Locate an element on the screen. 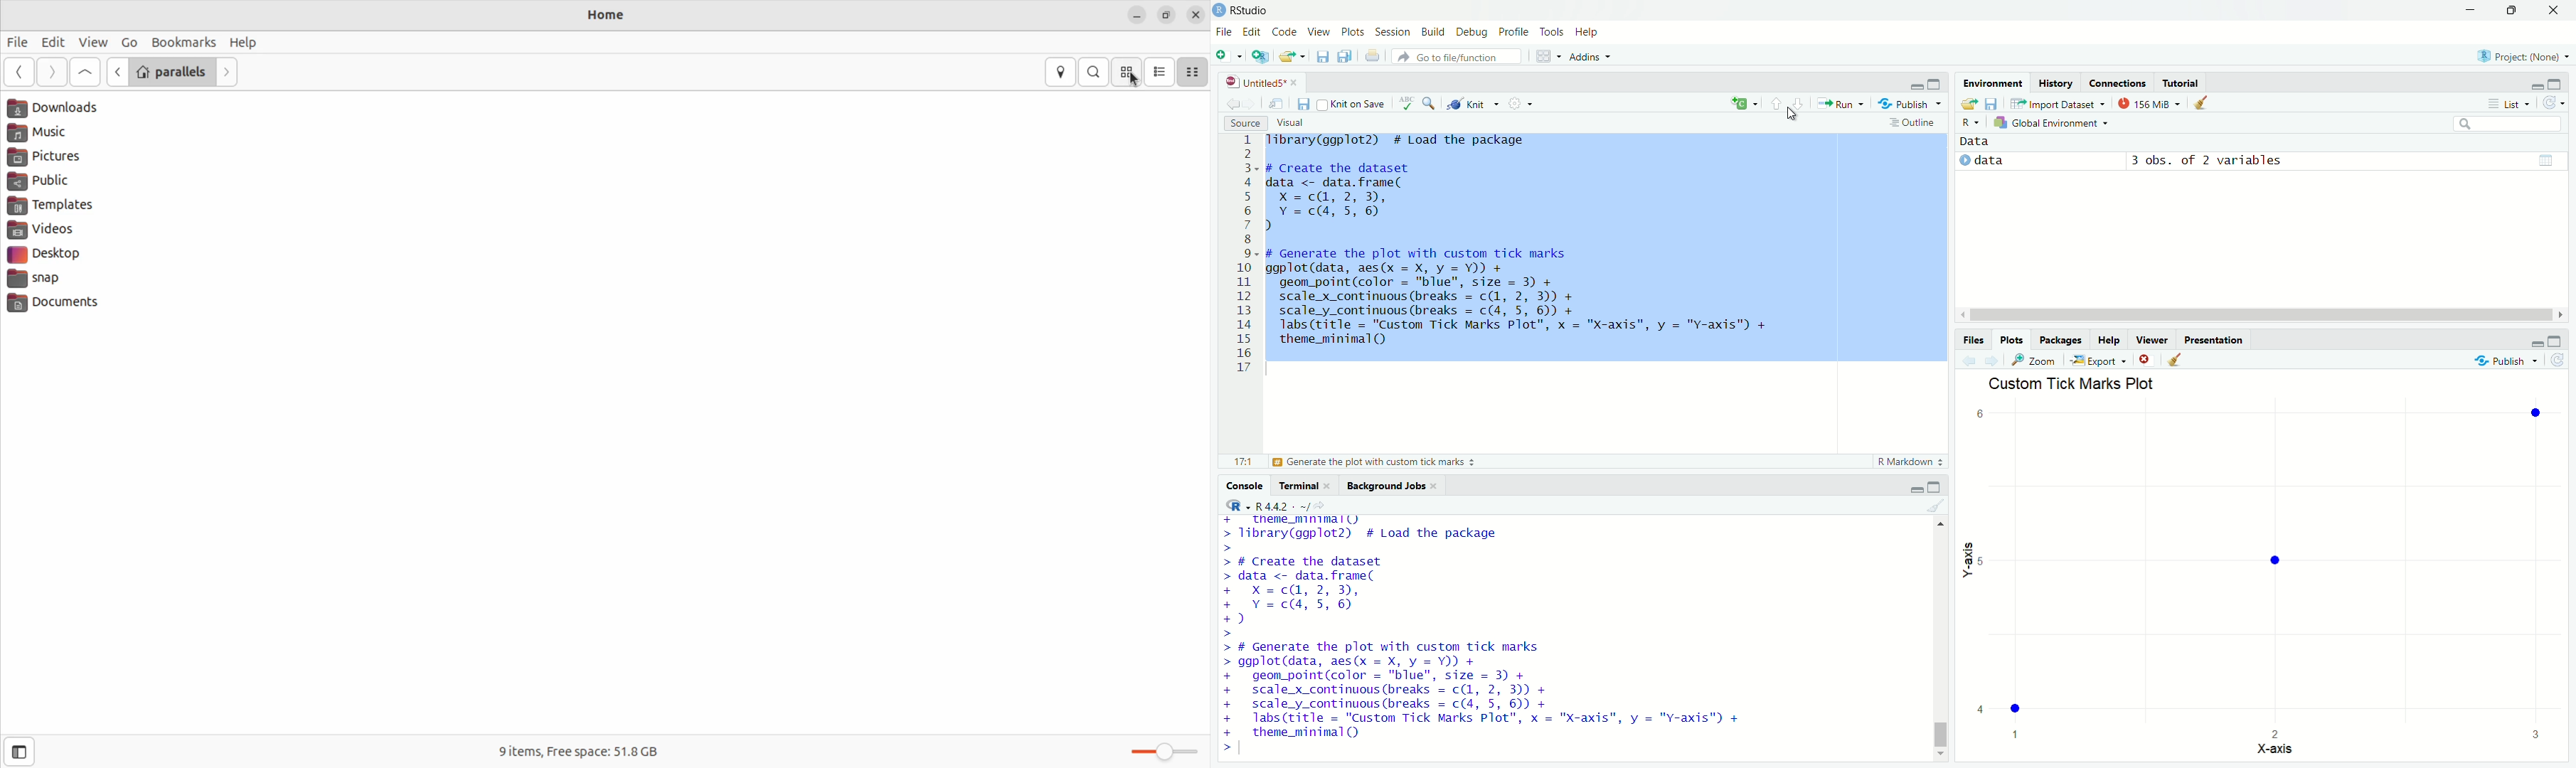 The image size is (2576, 784). refresh is located at coordinates (2558, 105).